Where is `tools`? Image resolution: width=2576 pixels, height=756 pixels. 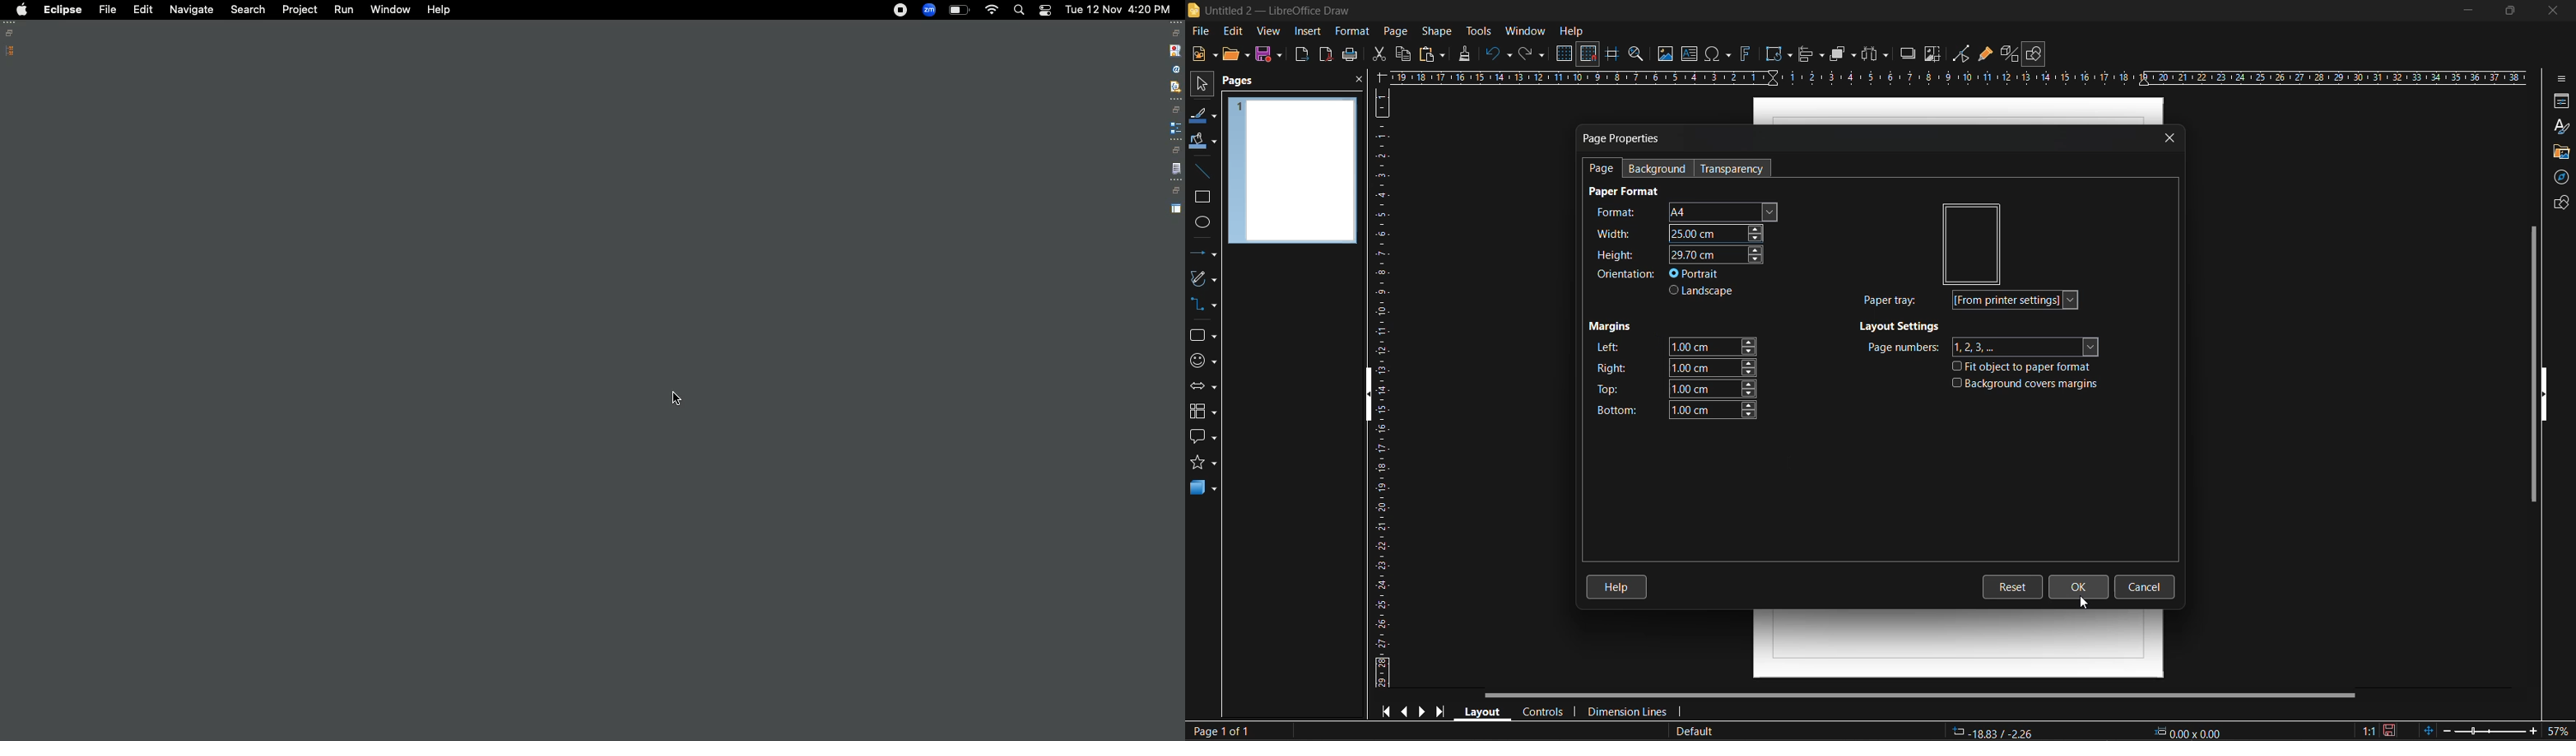 tools is located at coordinates (1479, 30).